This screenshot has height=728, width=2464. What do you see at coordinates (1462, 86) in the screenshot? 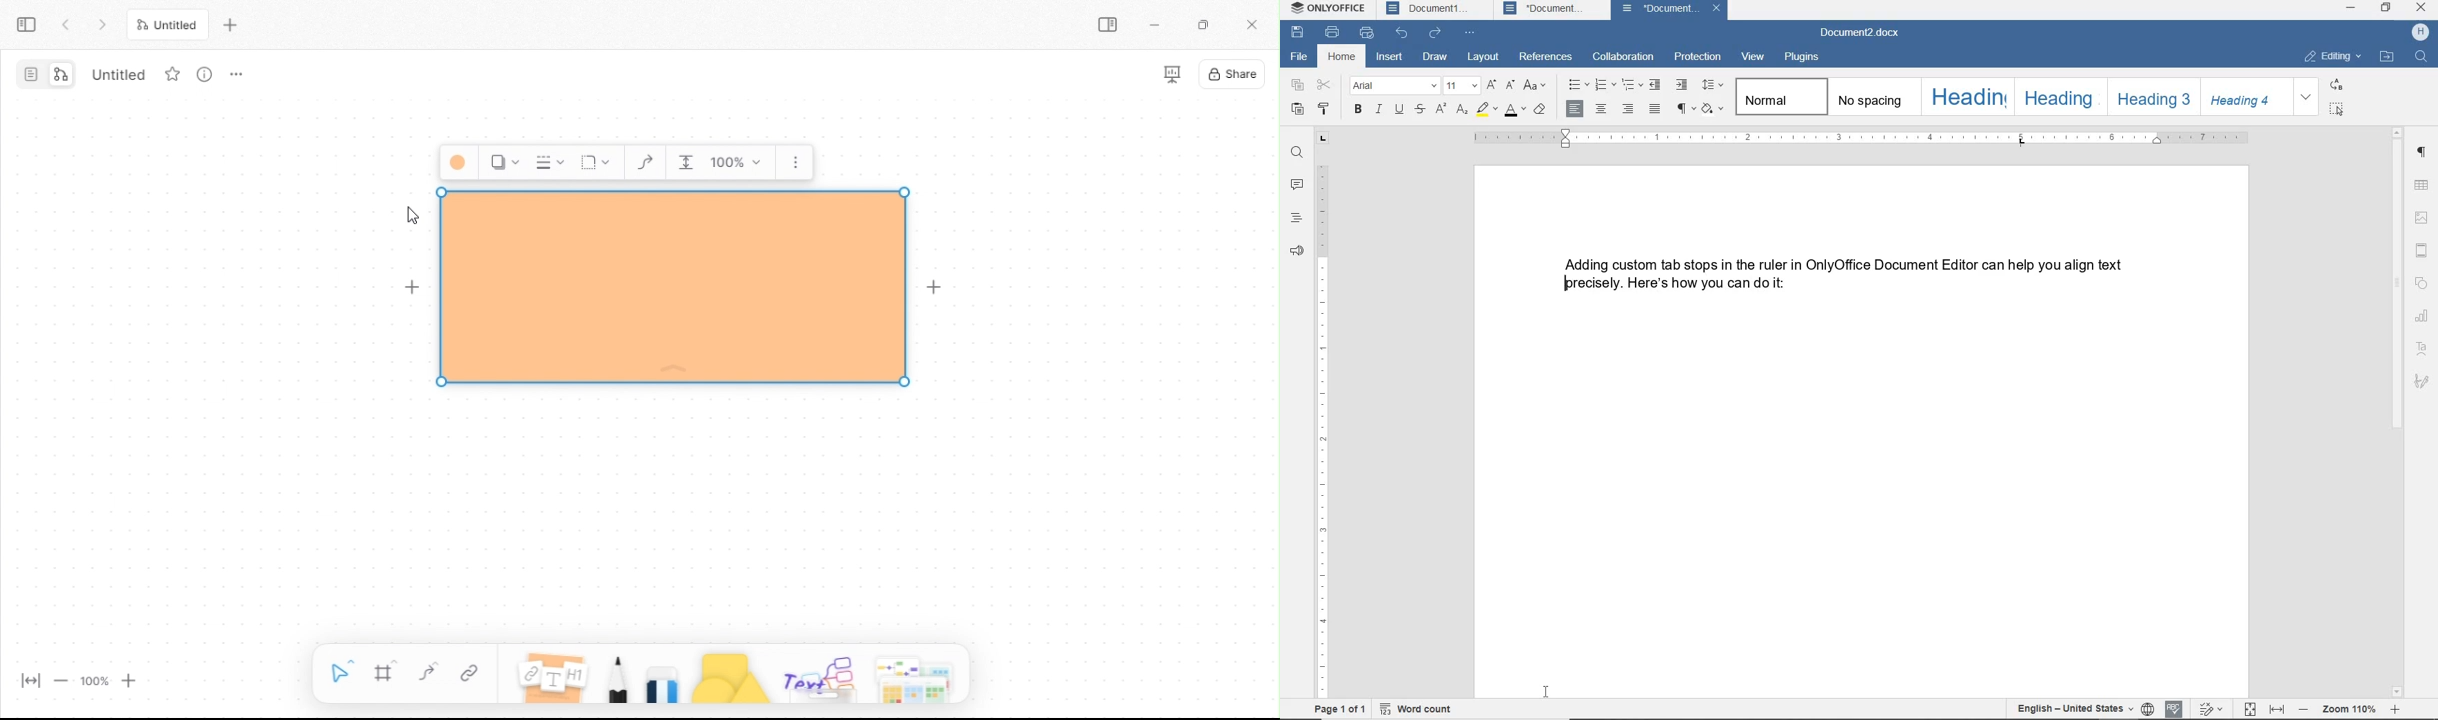
I see `font size` at bounding box center [1462, 86].